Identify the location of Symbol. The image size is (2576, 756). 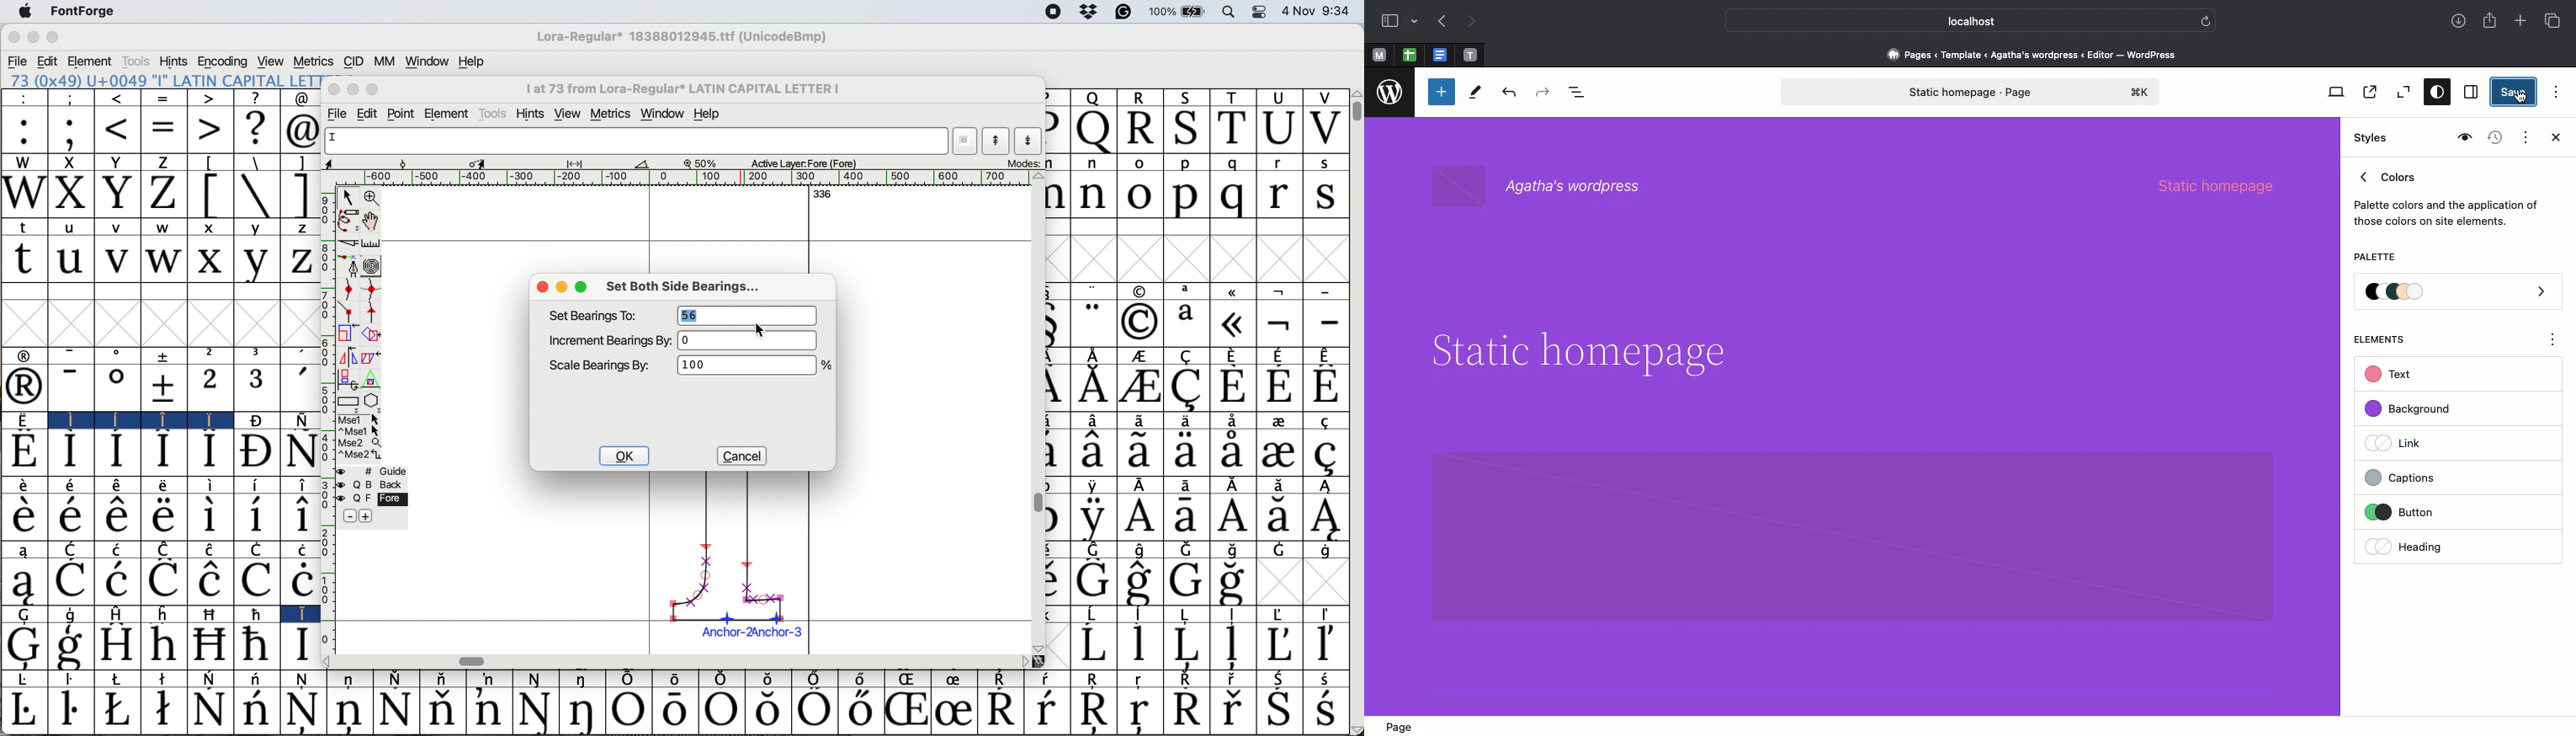
(26, 711).